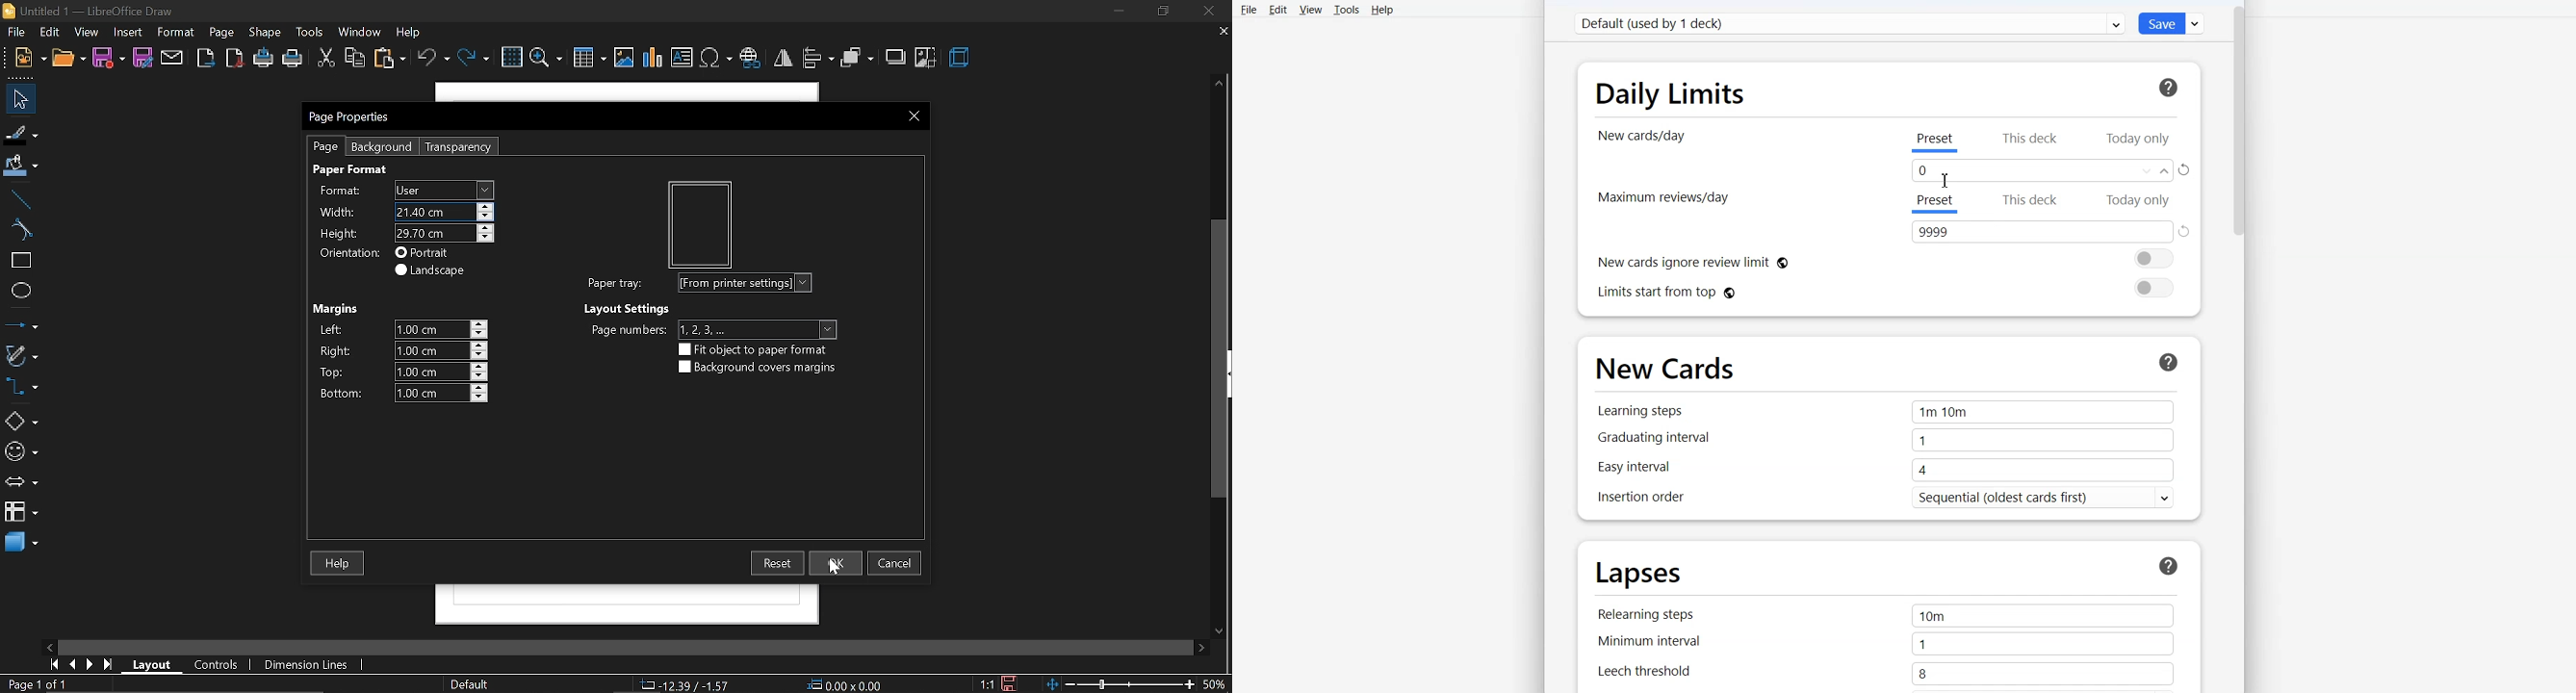 Image resolution: width=2576 pixels, height=700 pixels. I want to click on Tools, so click(1345, 11).